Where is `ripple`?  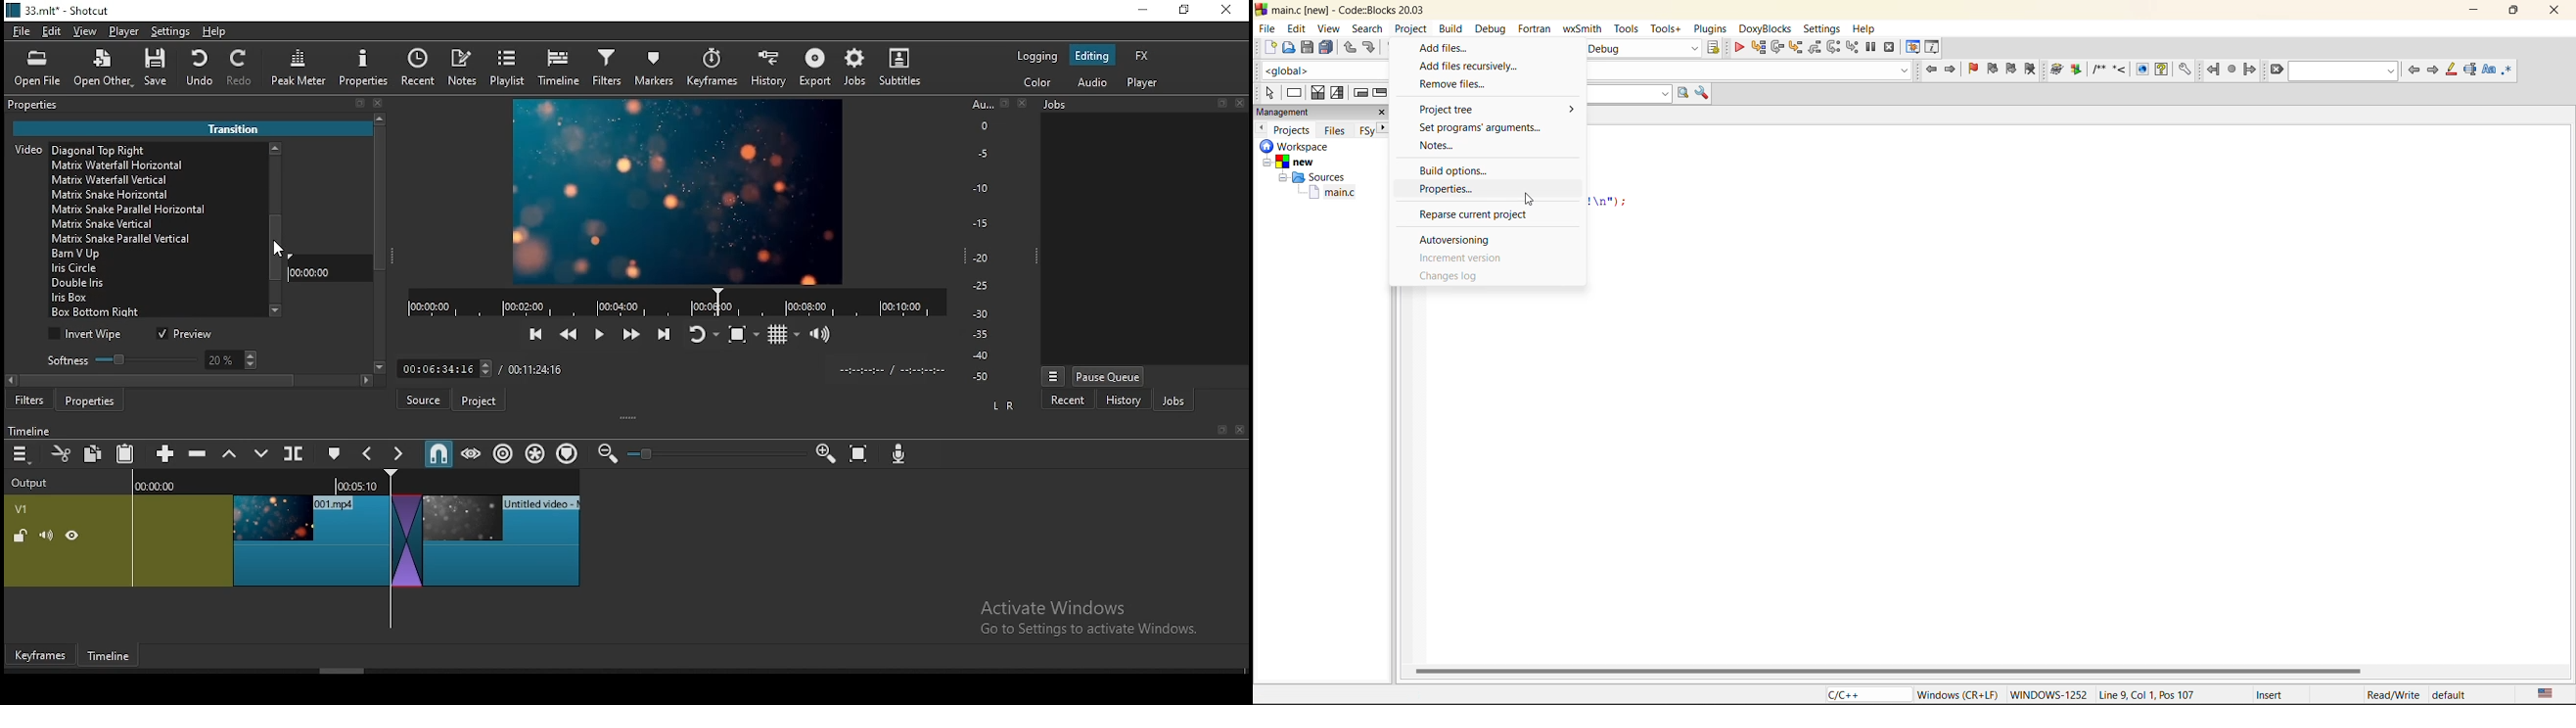 ripple is located at coordinates (503, 454).